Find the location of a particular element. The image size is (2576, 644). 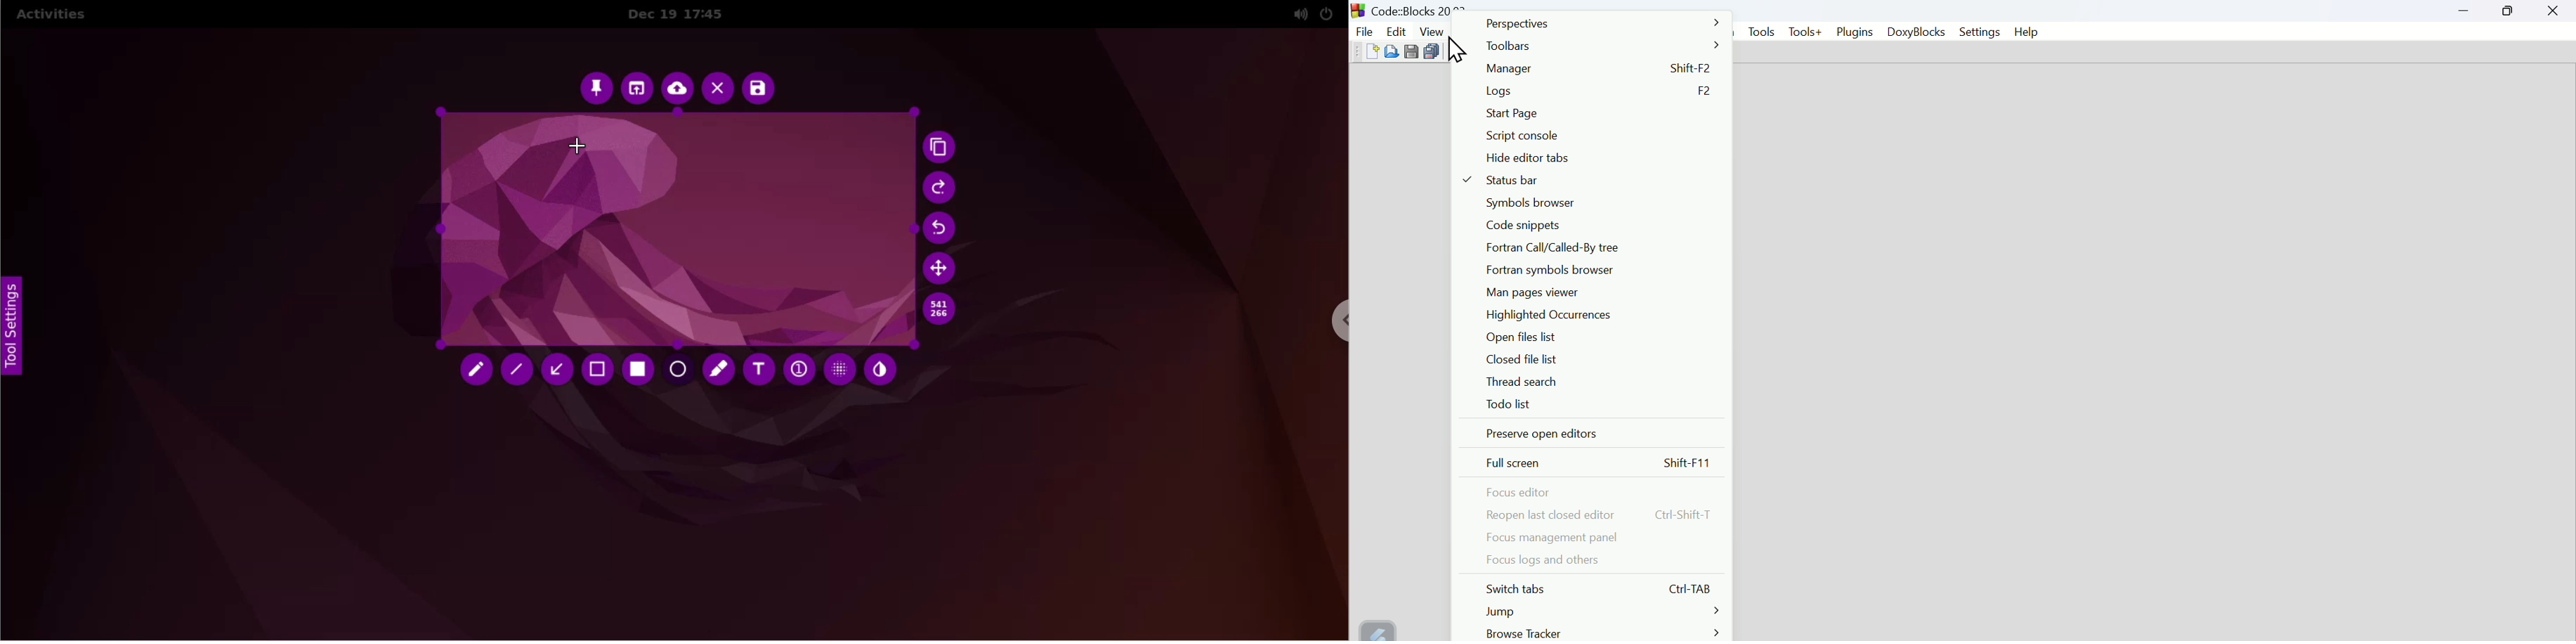

minimize is located at coordinates (2466, 10).